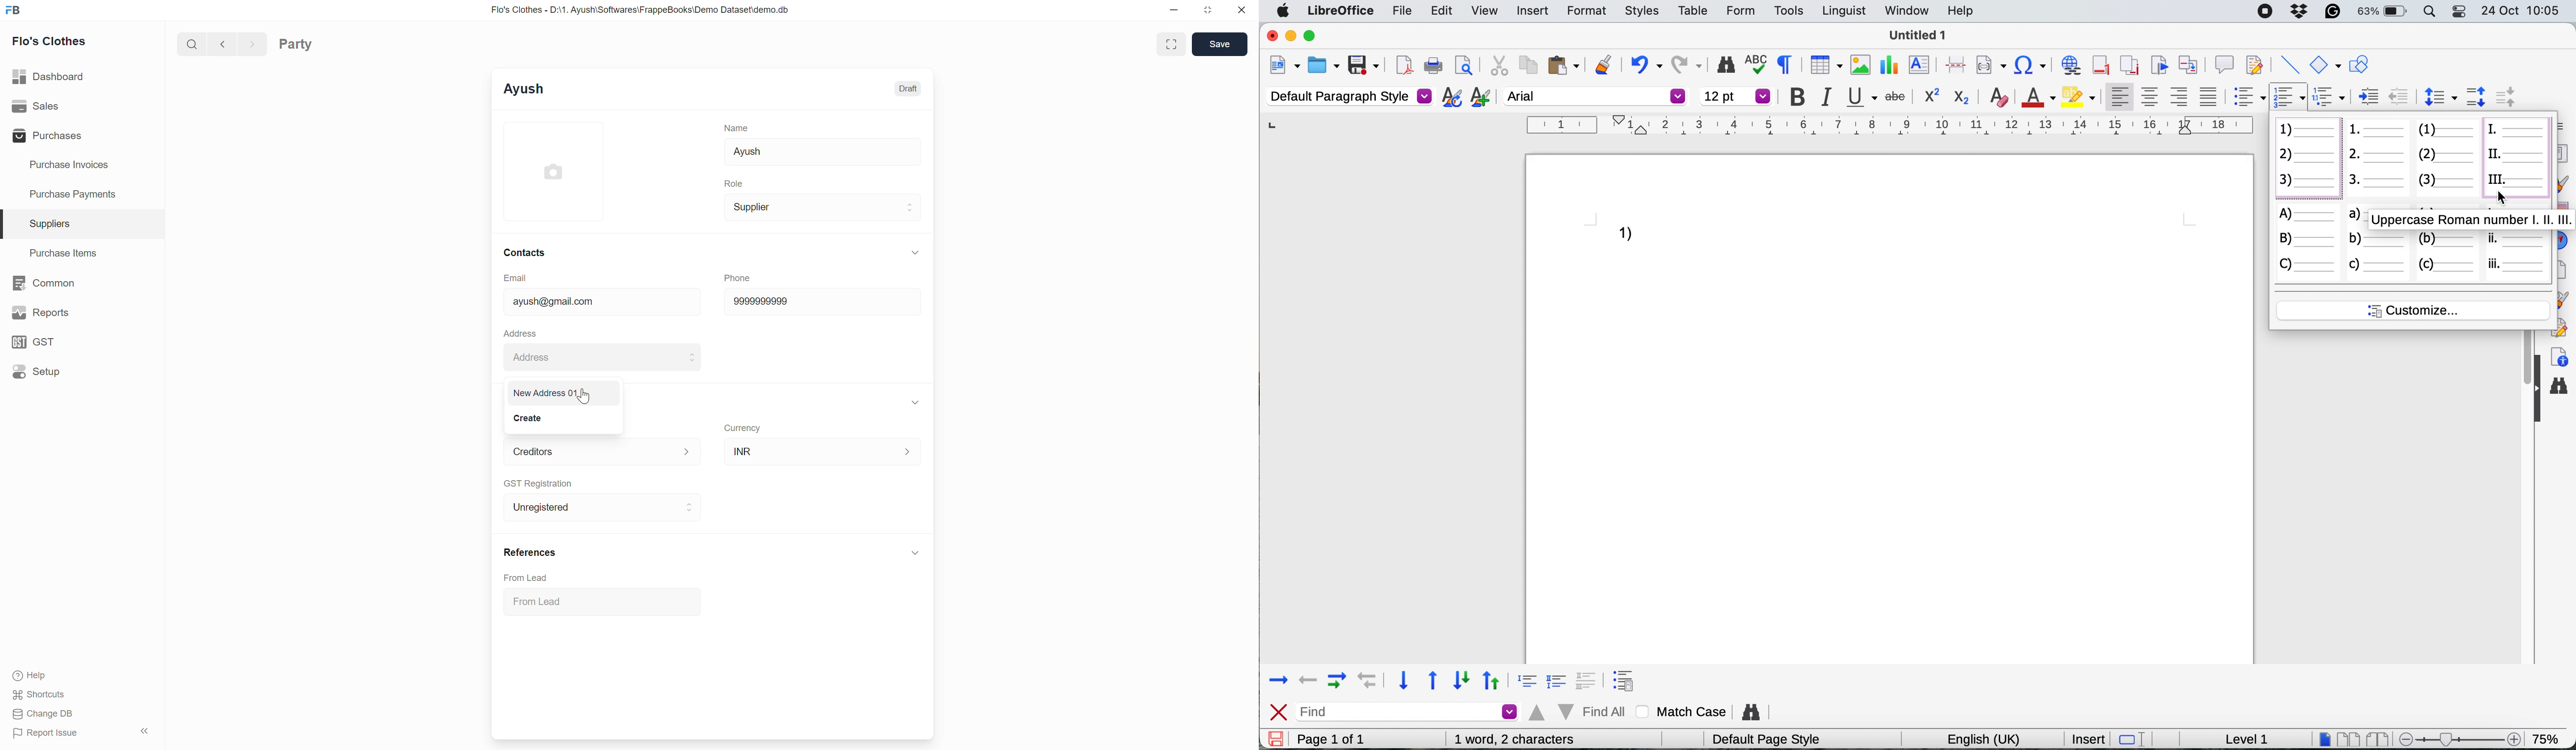 The height and width of the screenshot is (756, 2576). What do you see at coordinates (1171, 44) in the screenshot?
I see `Toggle between form and full width` at bounding box center [1171, 44].